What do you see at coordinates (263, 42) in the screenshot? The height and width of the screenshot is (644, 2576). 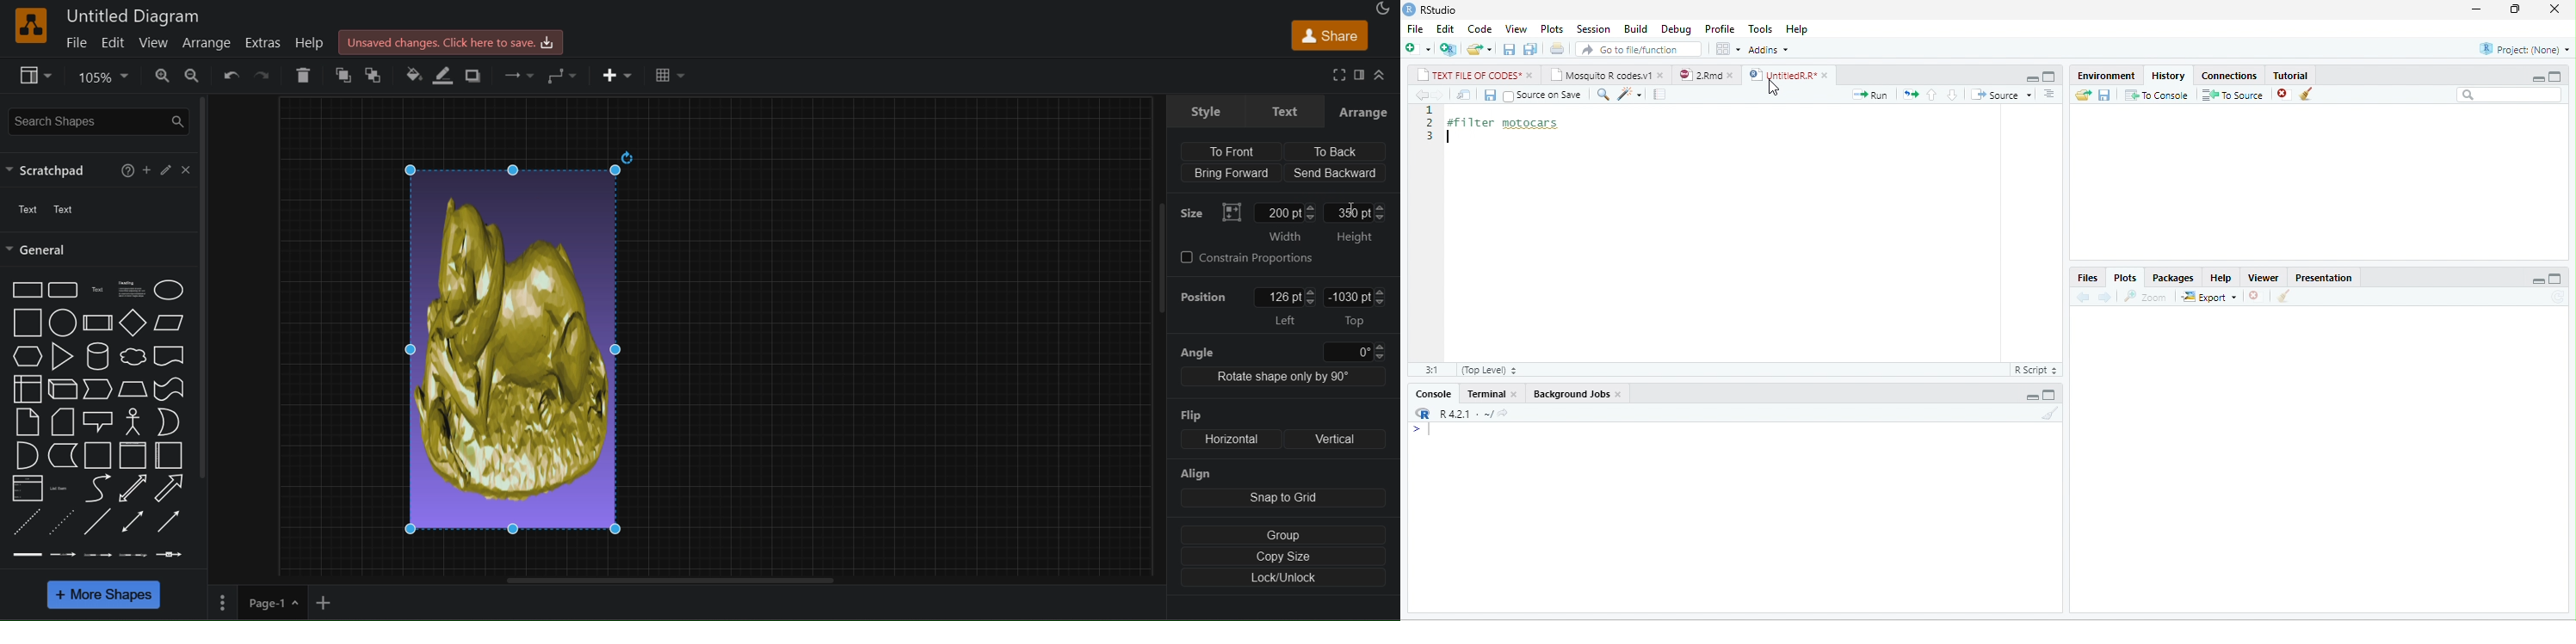 I see `extras` at bounding box center [263, 42].